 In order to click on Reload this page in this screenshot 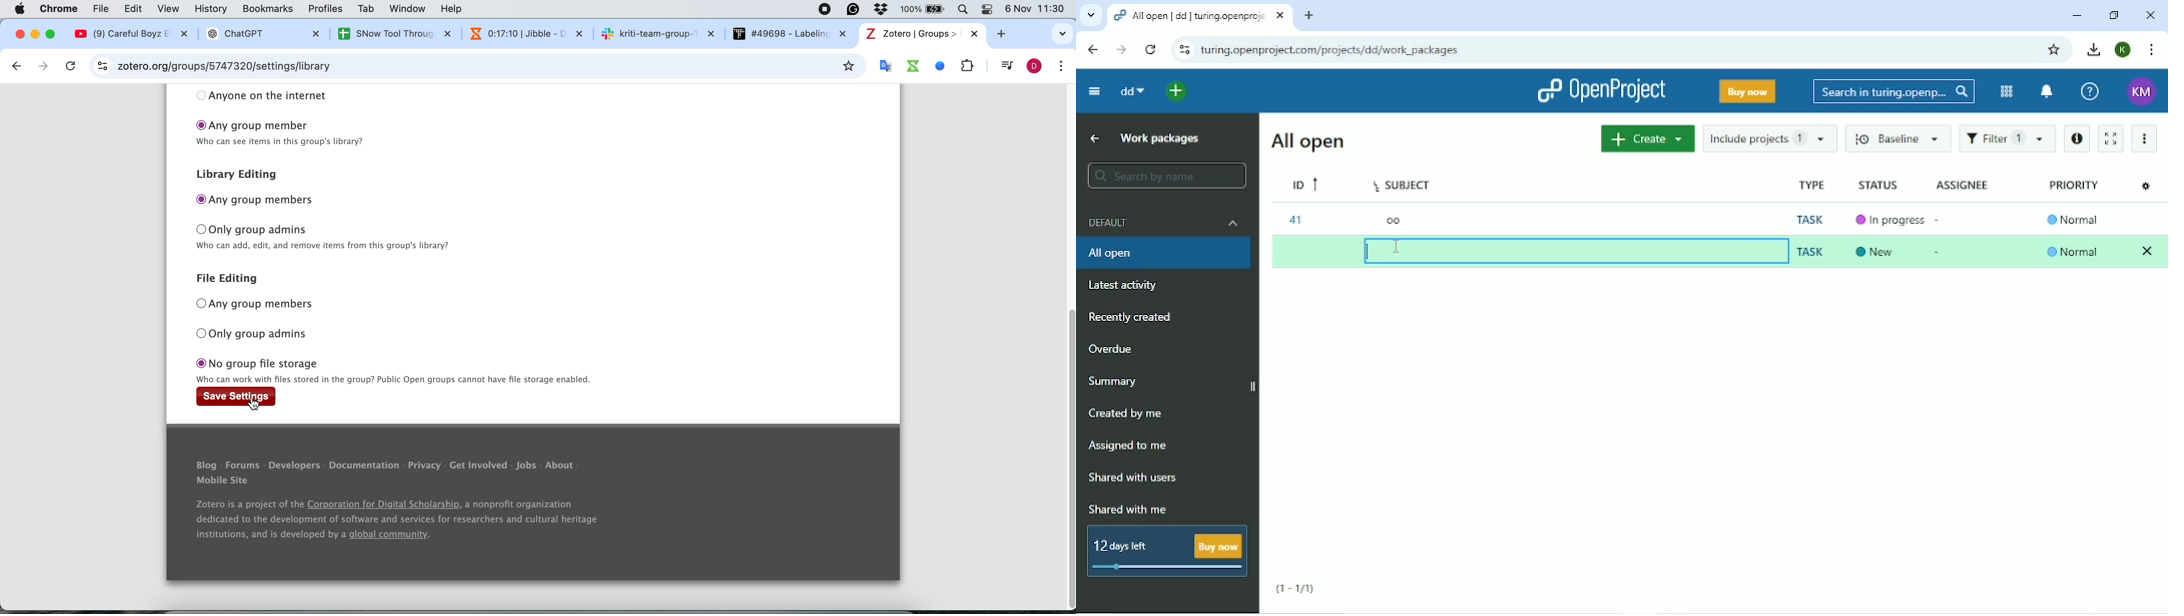, I will do `click(1152, 49)`.